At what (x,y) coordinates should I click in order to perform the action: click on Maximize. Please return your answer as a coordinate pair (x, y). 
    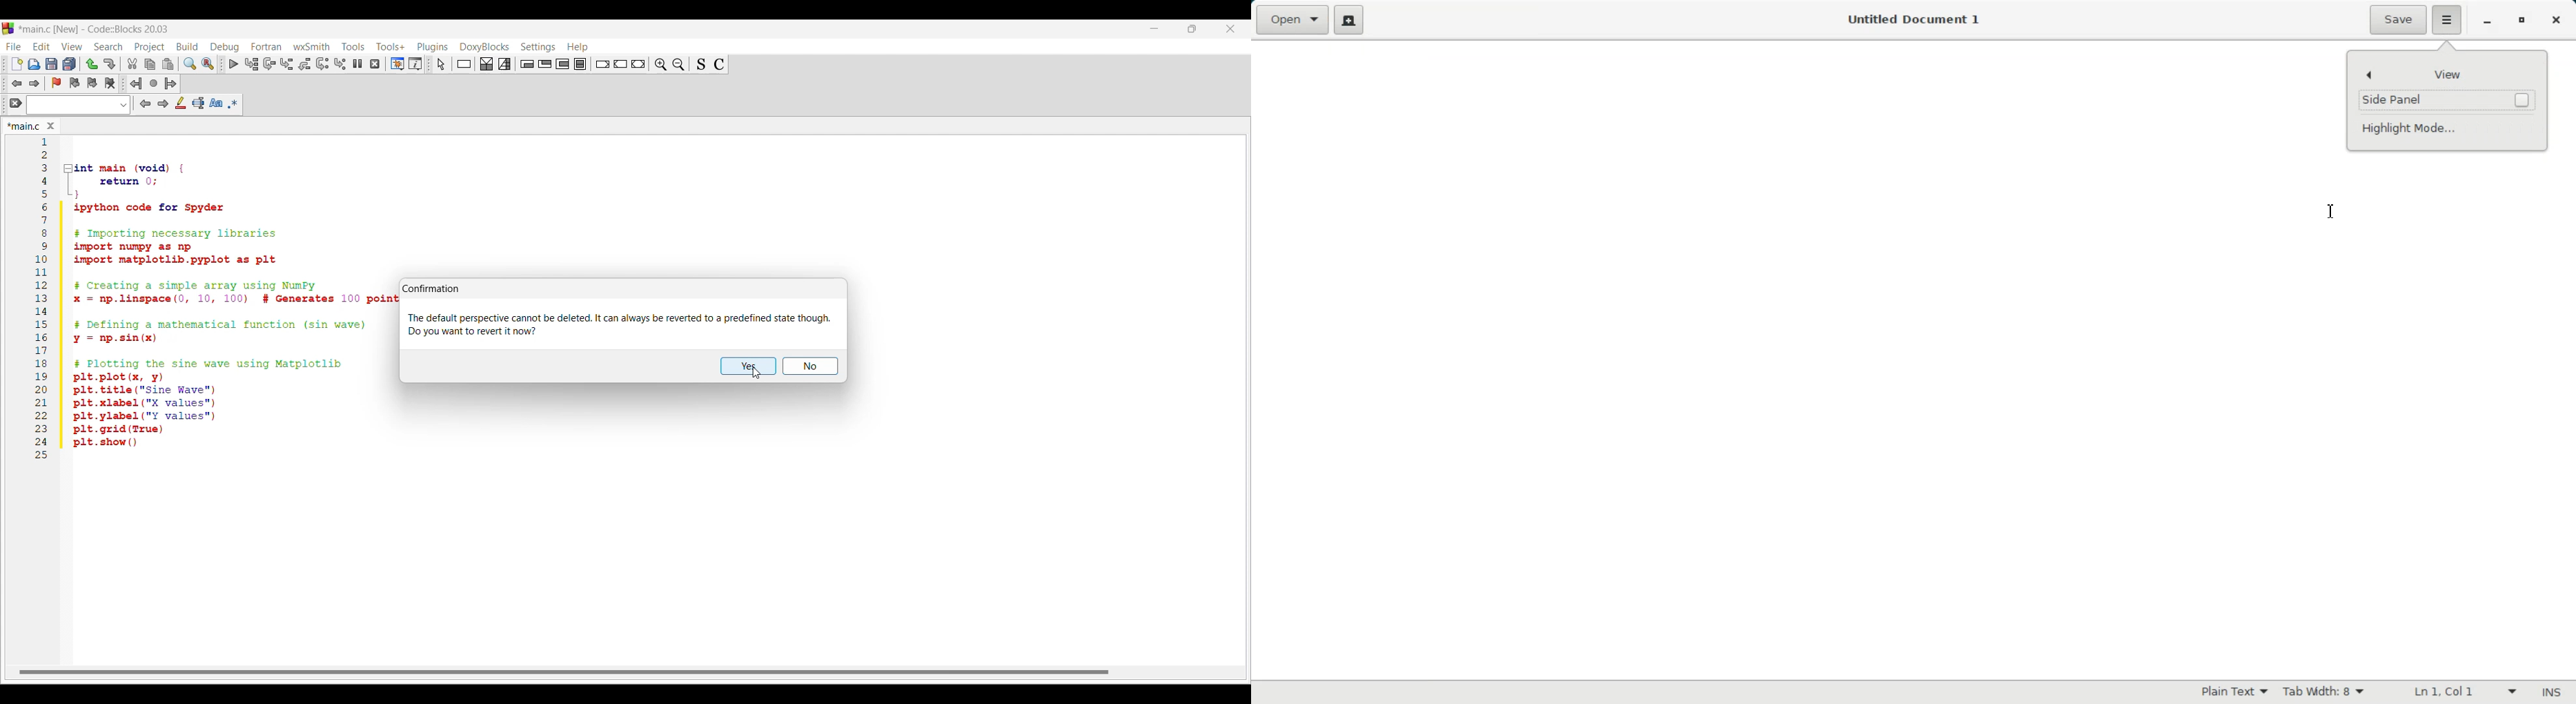
    Looking at the image, I should click on (2523, 20).